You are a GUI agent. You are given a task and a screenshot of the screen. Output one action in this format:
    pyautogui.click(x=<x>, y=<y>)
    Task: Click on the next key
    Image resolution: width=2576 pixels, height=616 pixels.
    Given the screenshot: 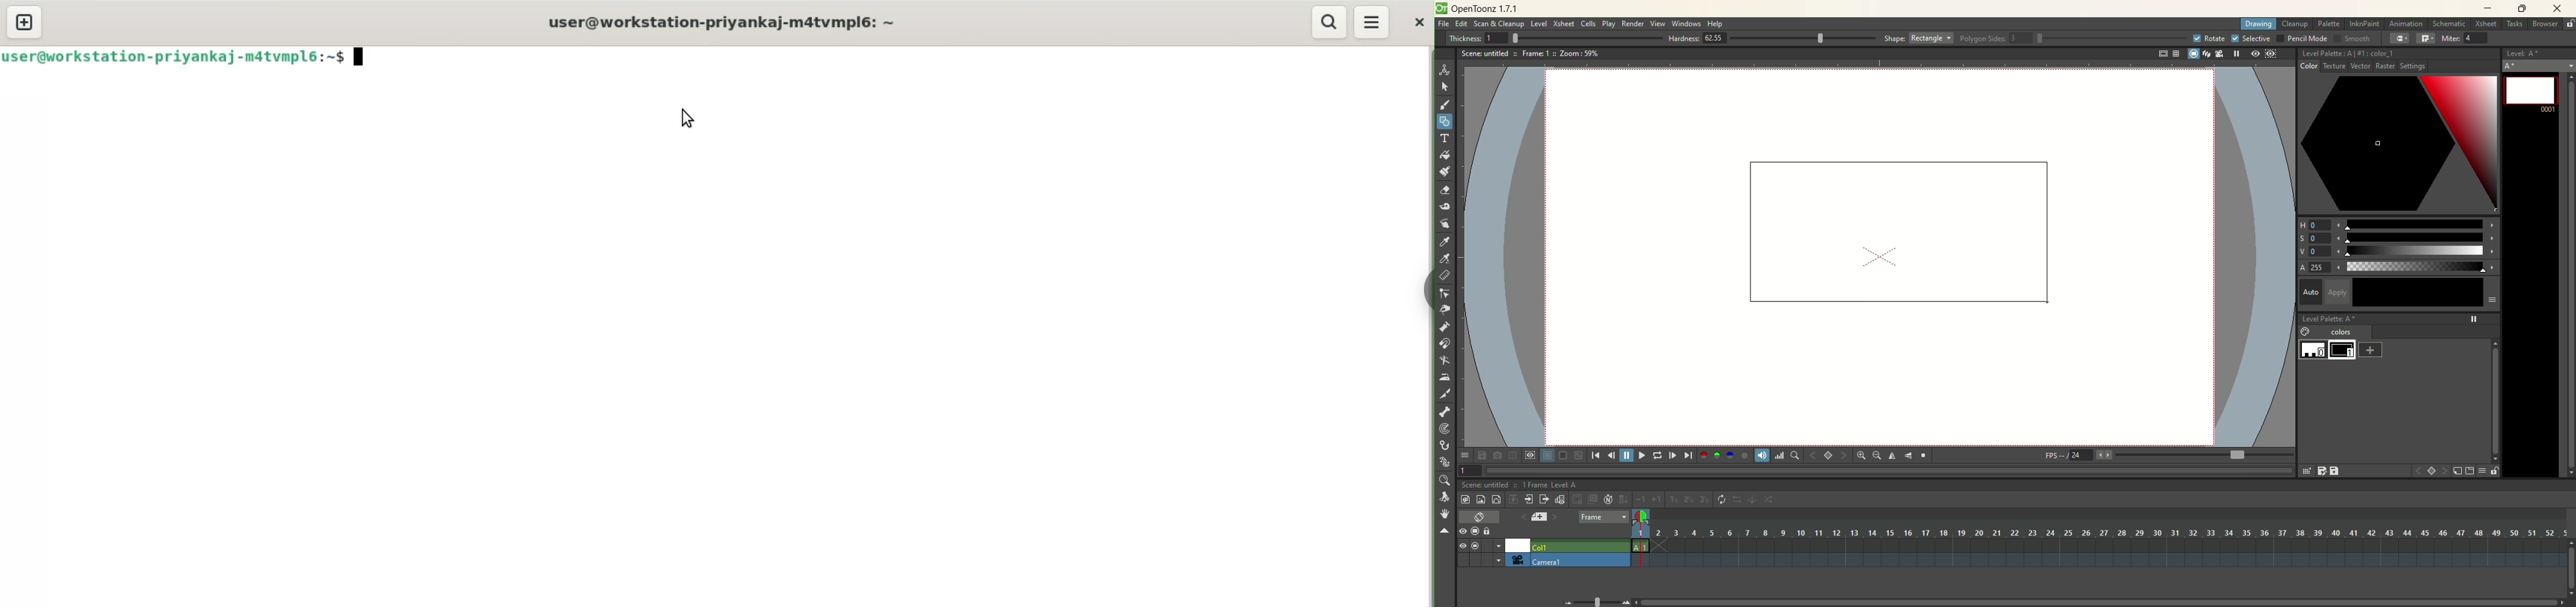 What is the action you would take?
    pyautogui.click(x=1844, y=456)
    